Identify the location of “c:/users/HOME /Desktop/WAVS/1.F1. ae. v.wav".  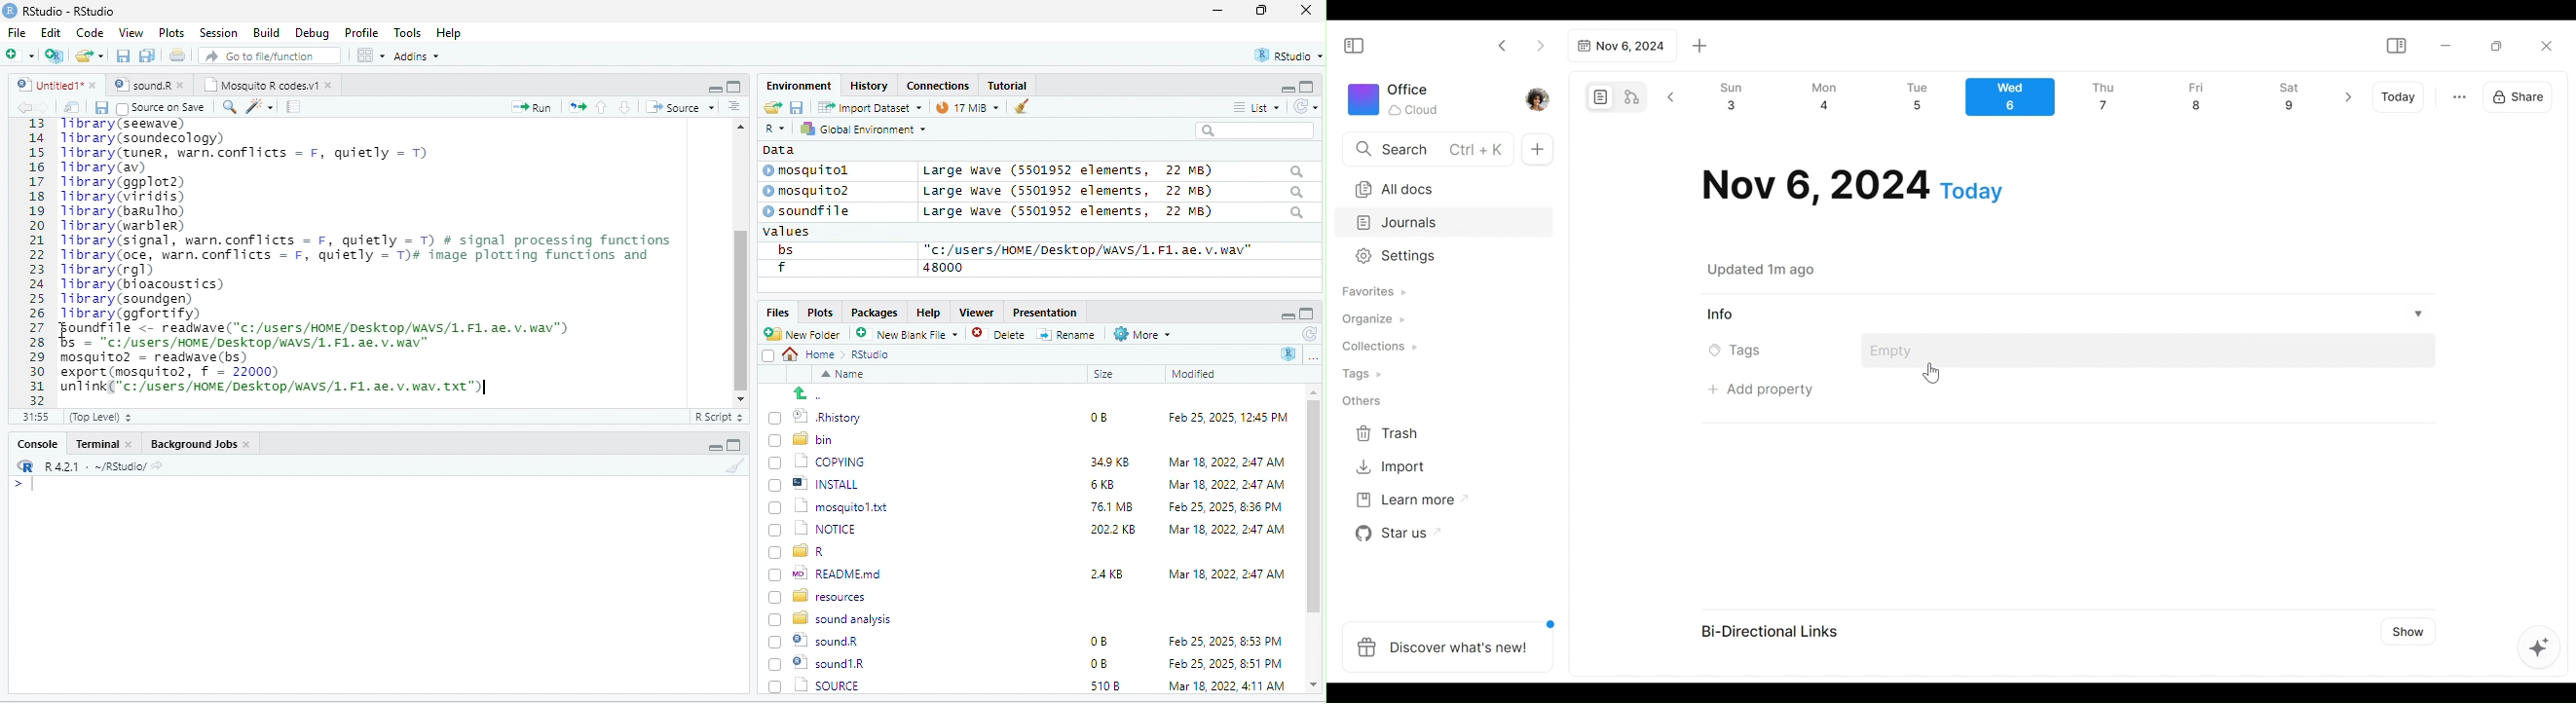
(1088, 249).